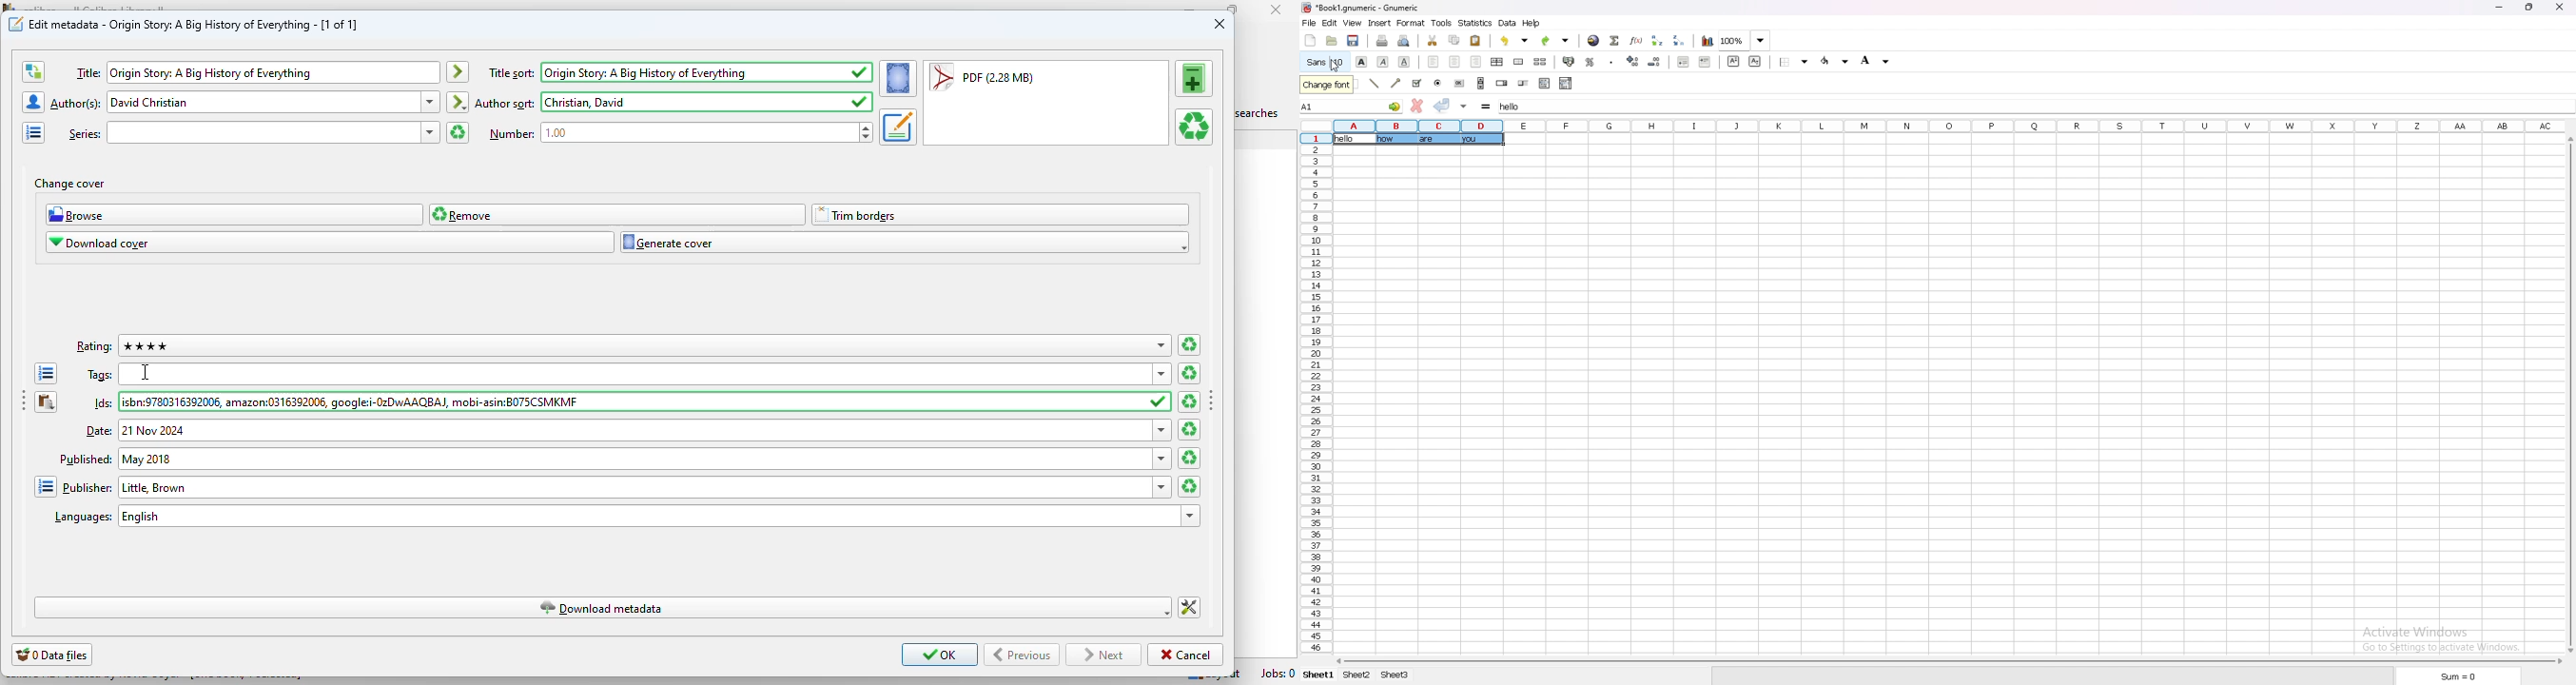  What do you see at coordinates (77, 103) in the screenshot?
I see `text` at bounding box center [77, 103].